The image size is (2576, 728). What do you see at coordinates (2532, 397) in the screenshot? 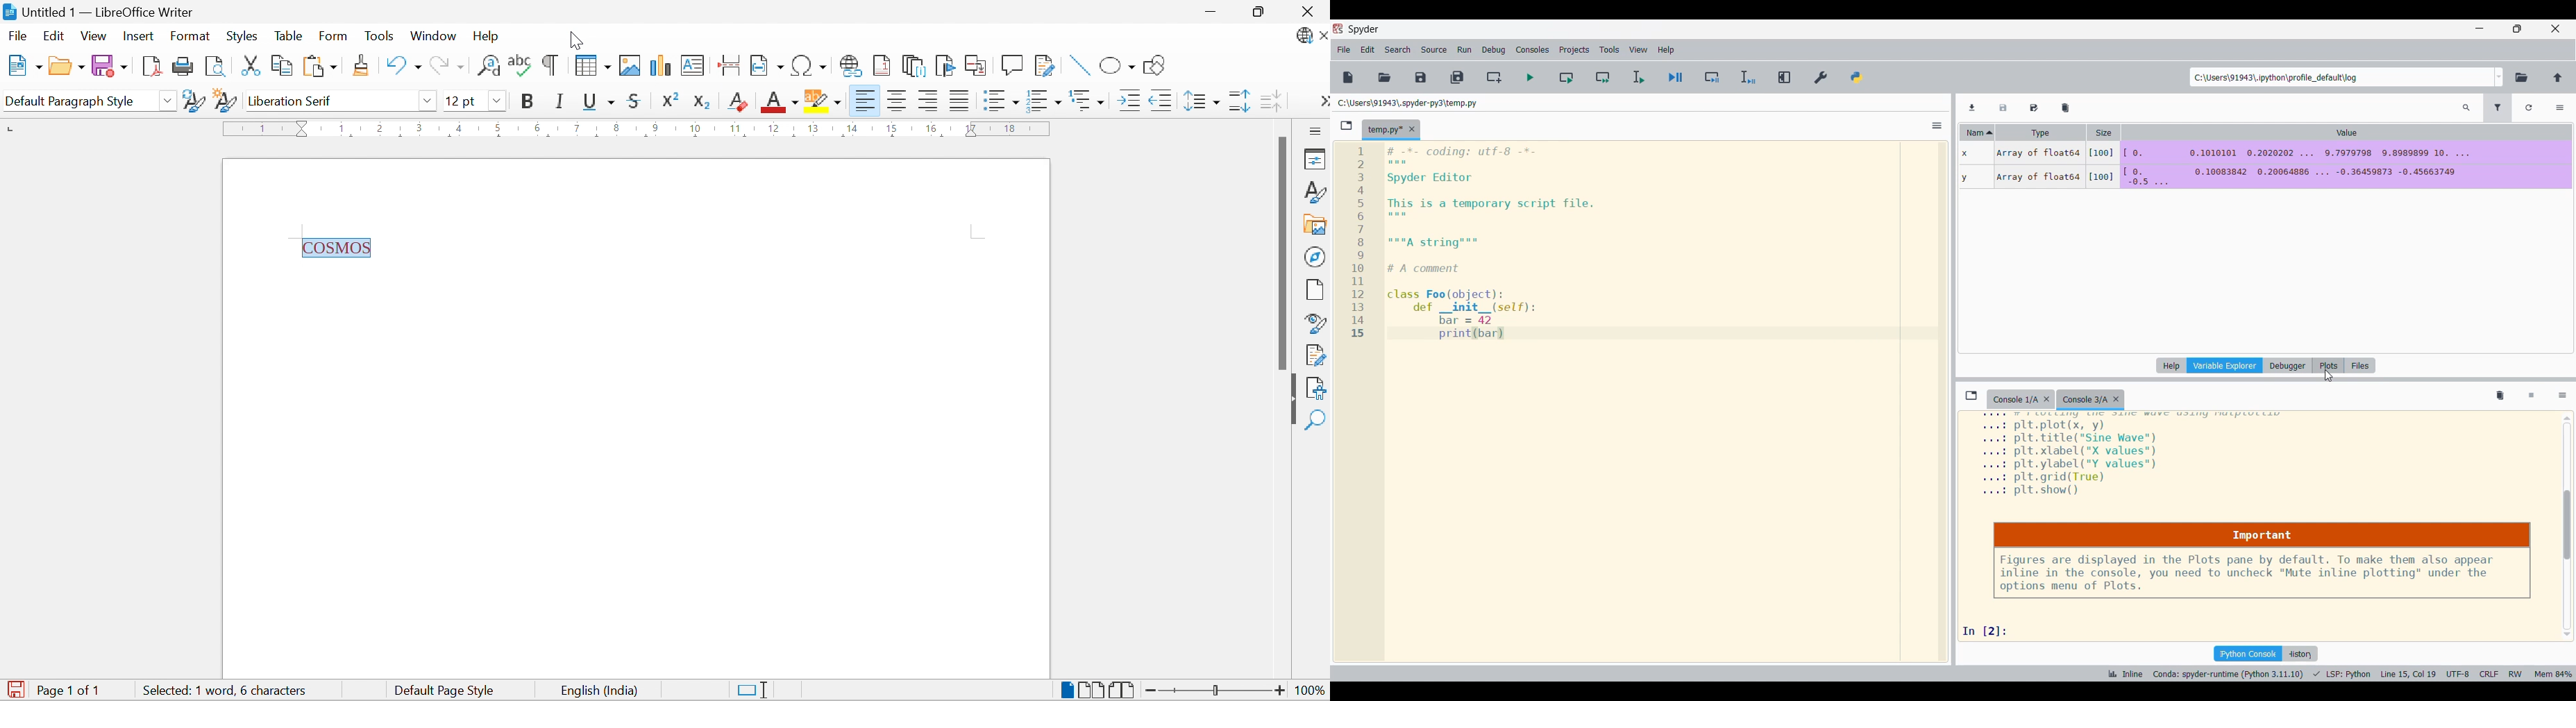
I see `Interrupt kernel` at bounding box center [2532, 397].